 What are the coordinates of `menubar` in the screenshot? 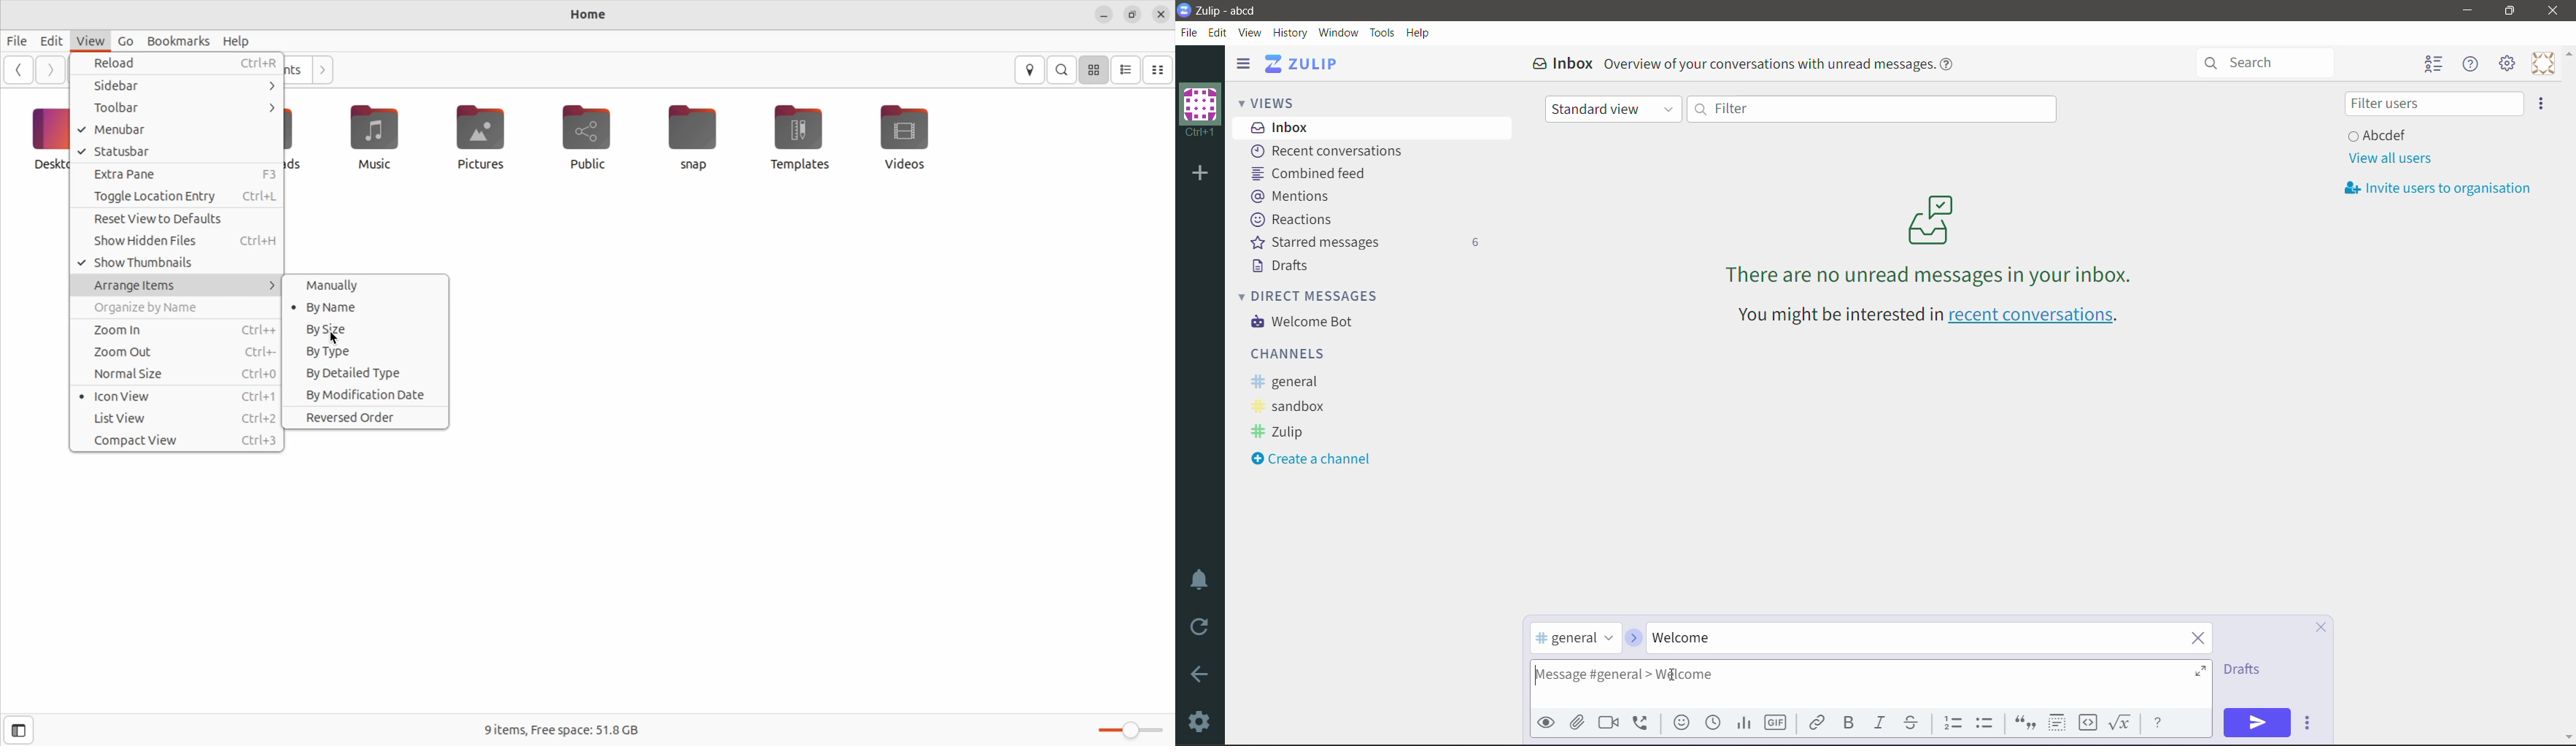 It's located at (178, 130).